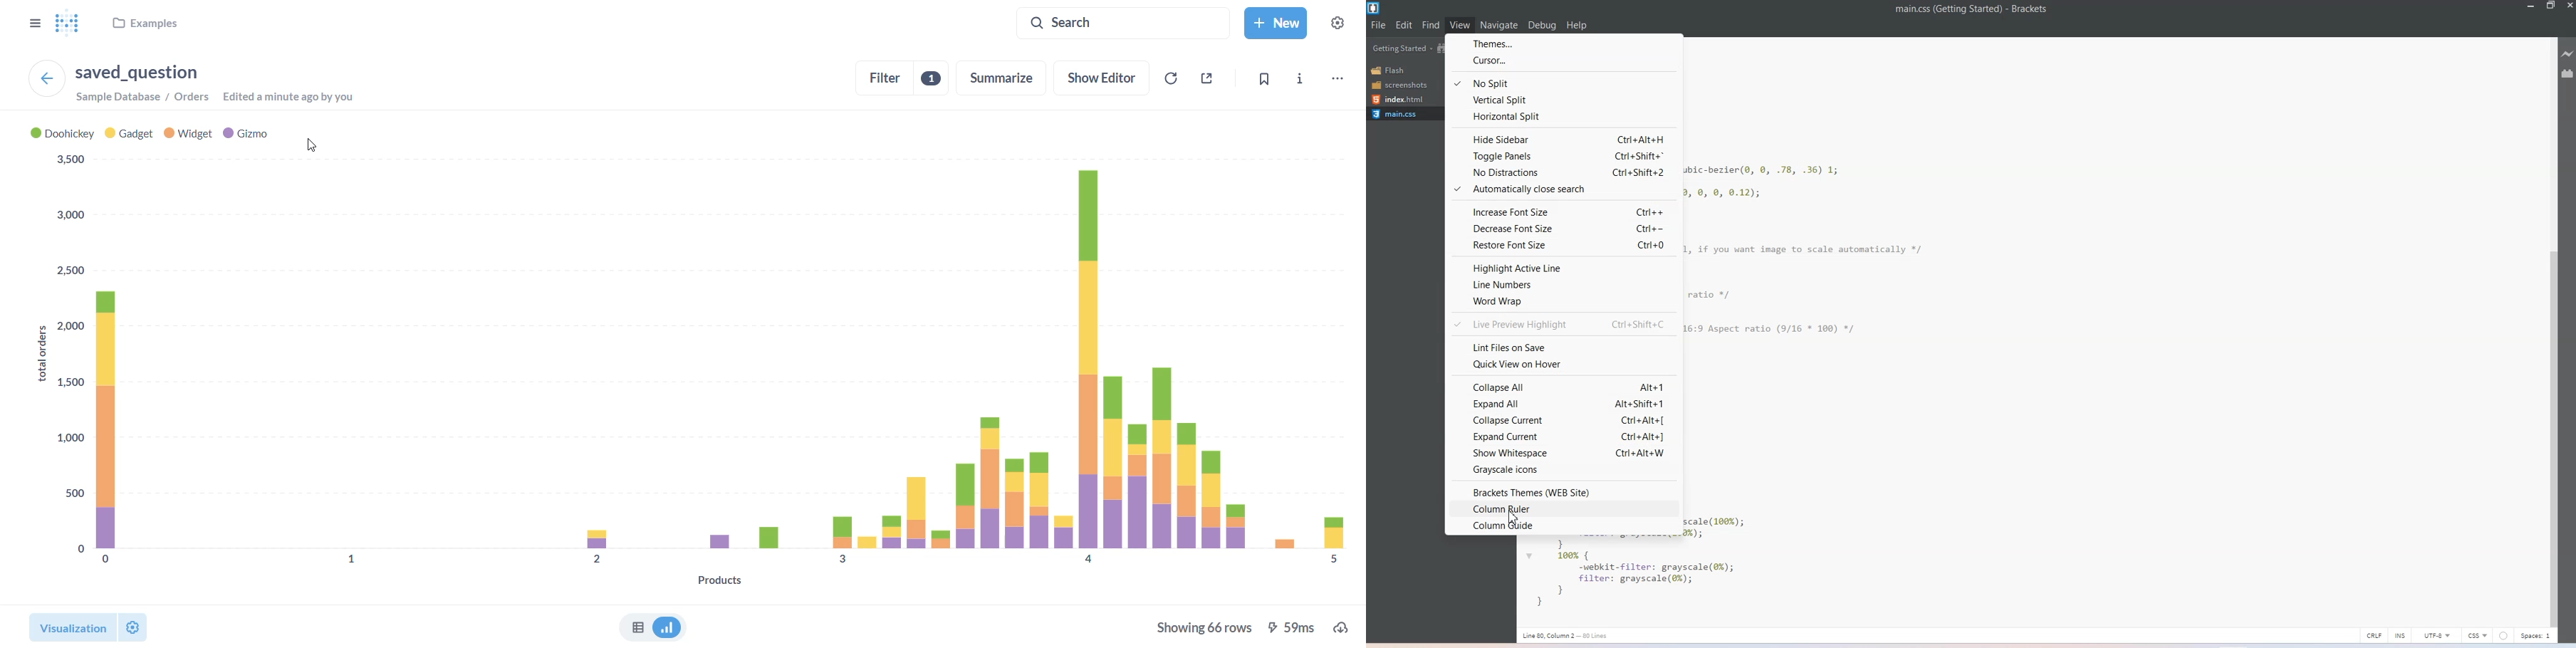 This screenshot has height=672, width=2576. I want to click on Getting Started, so click(1401, 49).